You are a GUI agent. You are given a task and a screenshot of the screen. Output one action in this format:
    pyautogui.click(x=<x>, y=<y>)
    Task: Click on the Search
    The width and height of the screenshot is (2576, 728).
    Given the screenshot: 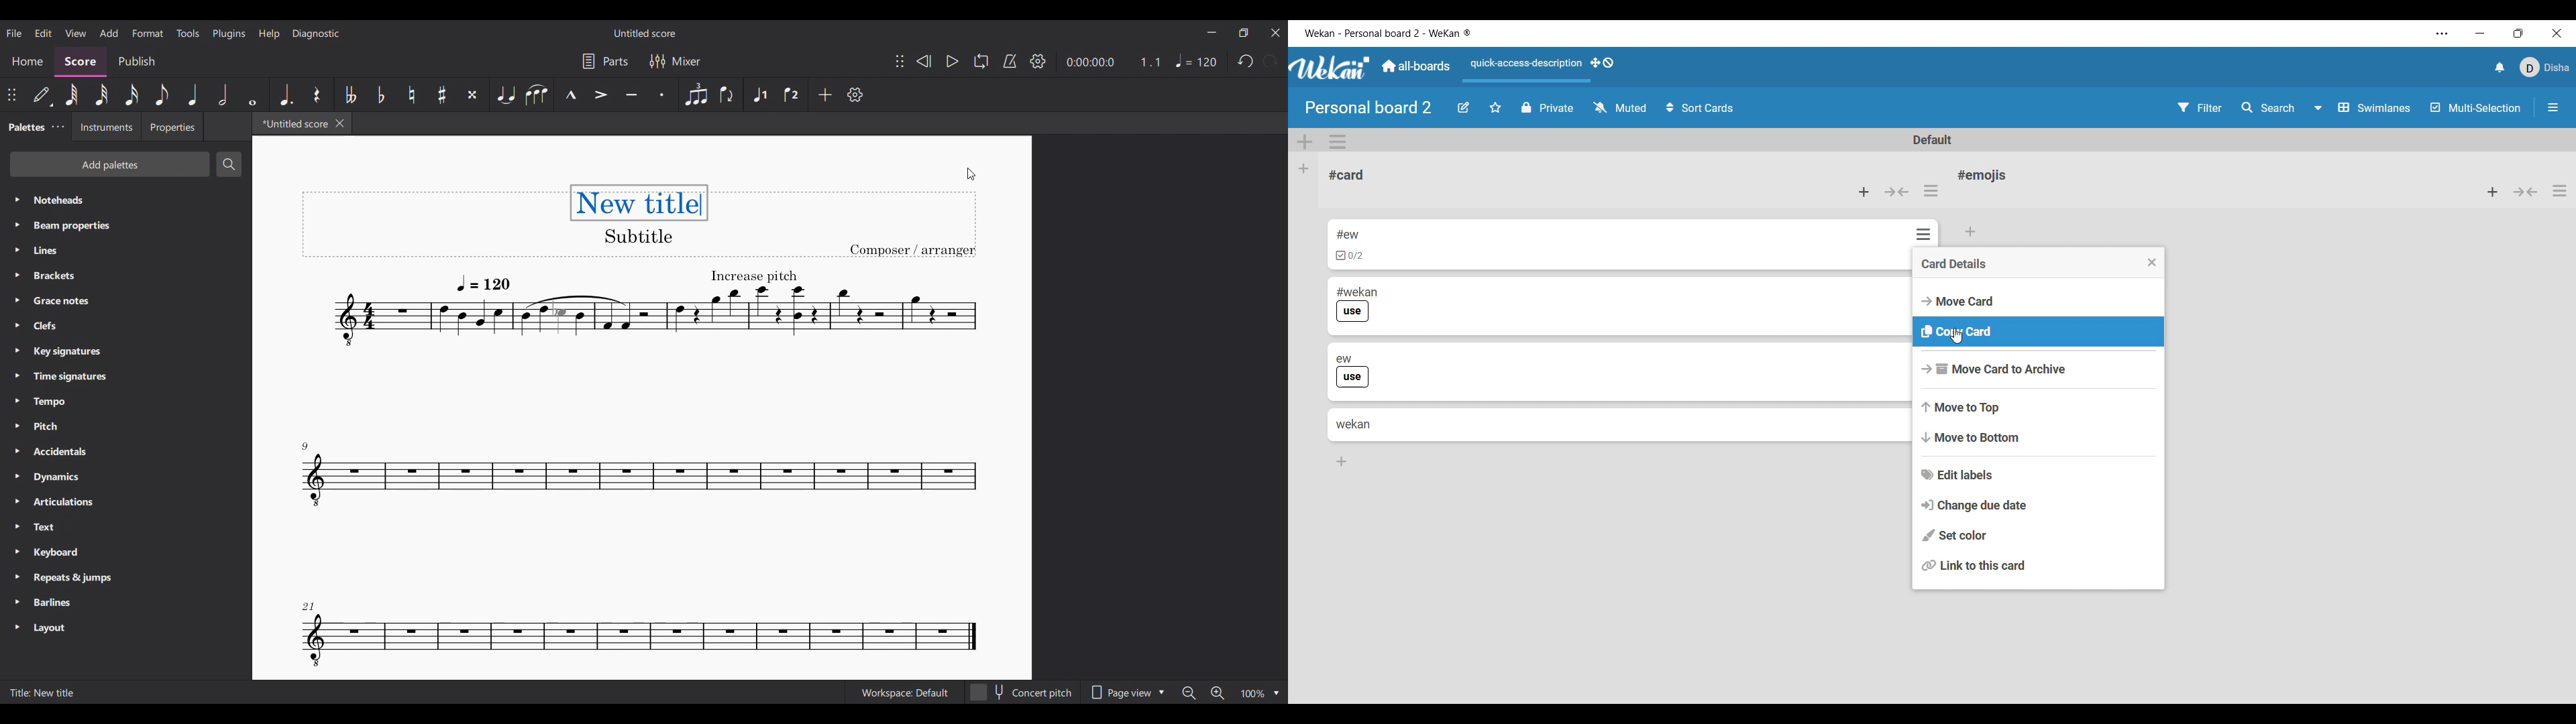 What is the action you would take?
    pyautogui.click(x=229, y=164)
    